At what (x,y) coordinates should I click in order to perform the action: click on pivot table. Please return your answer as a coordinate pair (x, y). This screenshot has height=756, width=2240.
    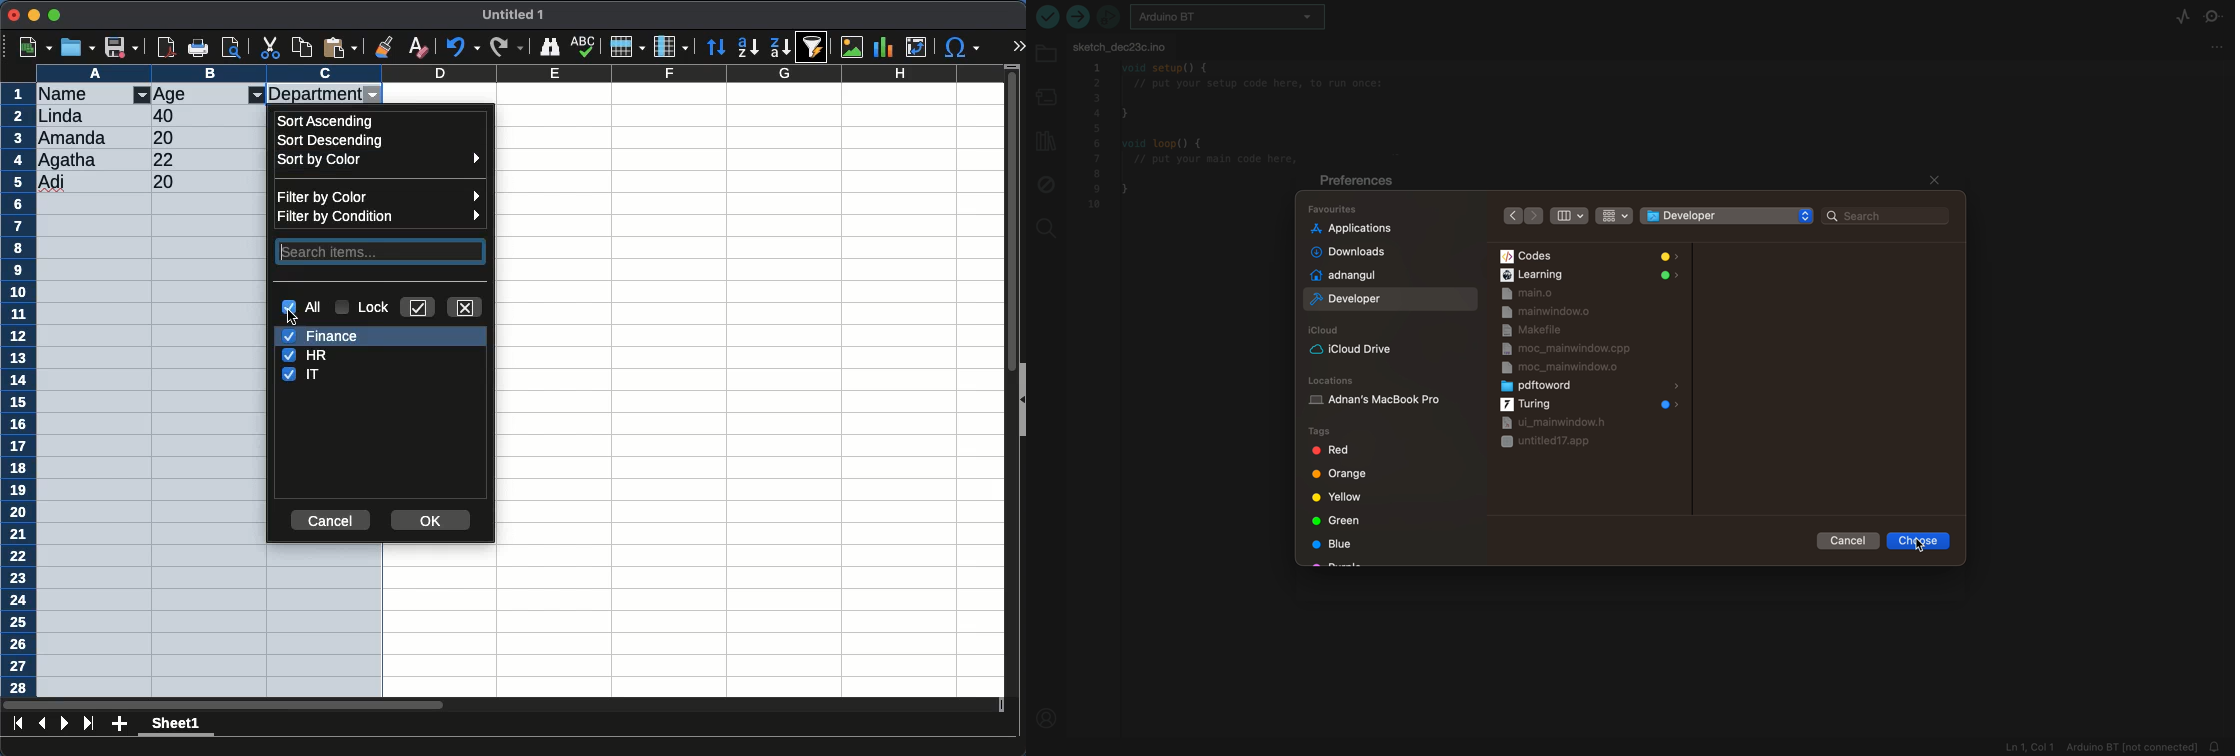
    Looking at the image, I should click on (916, 48).